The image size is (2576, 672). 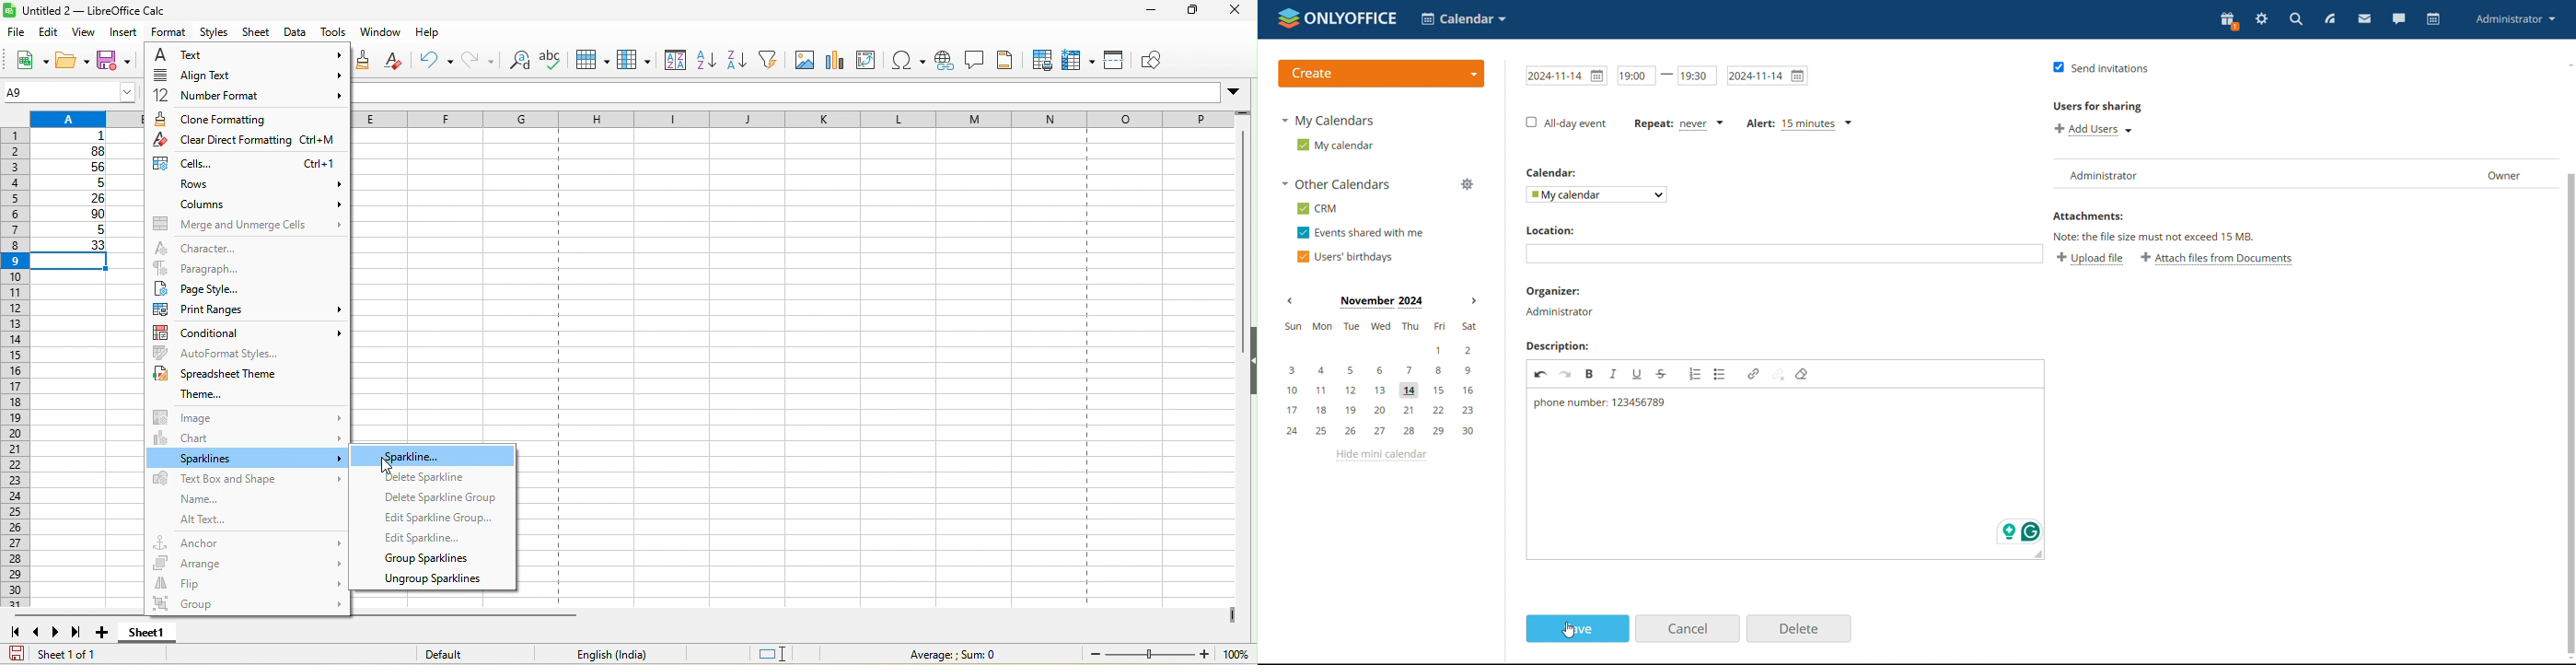 I want to click on sheet 1 of 1, so click(x=97, y=657).